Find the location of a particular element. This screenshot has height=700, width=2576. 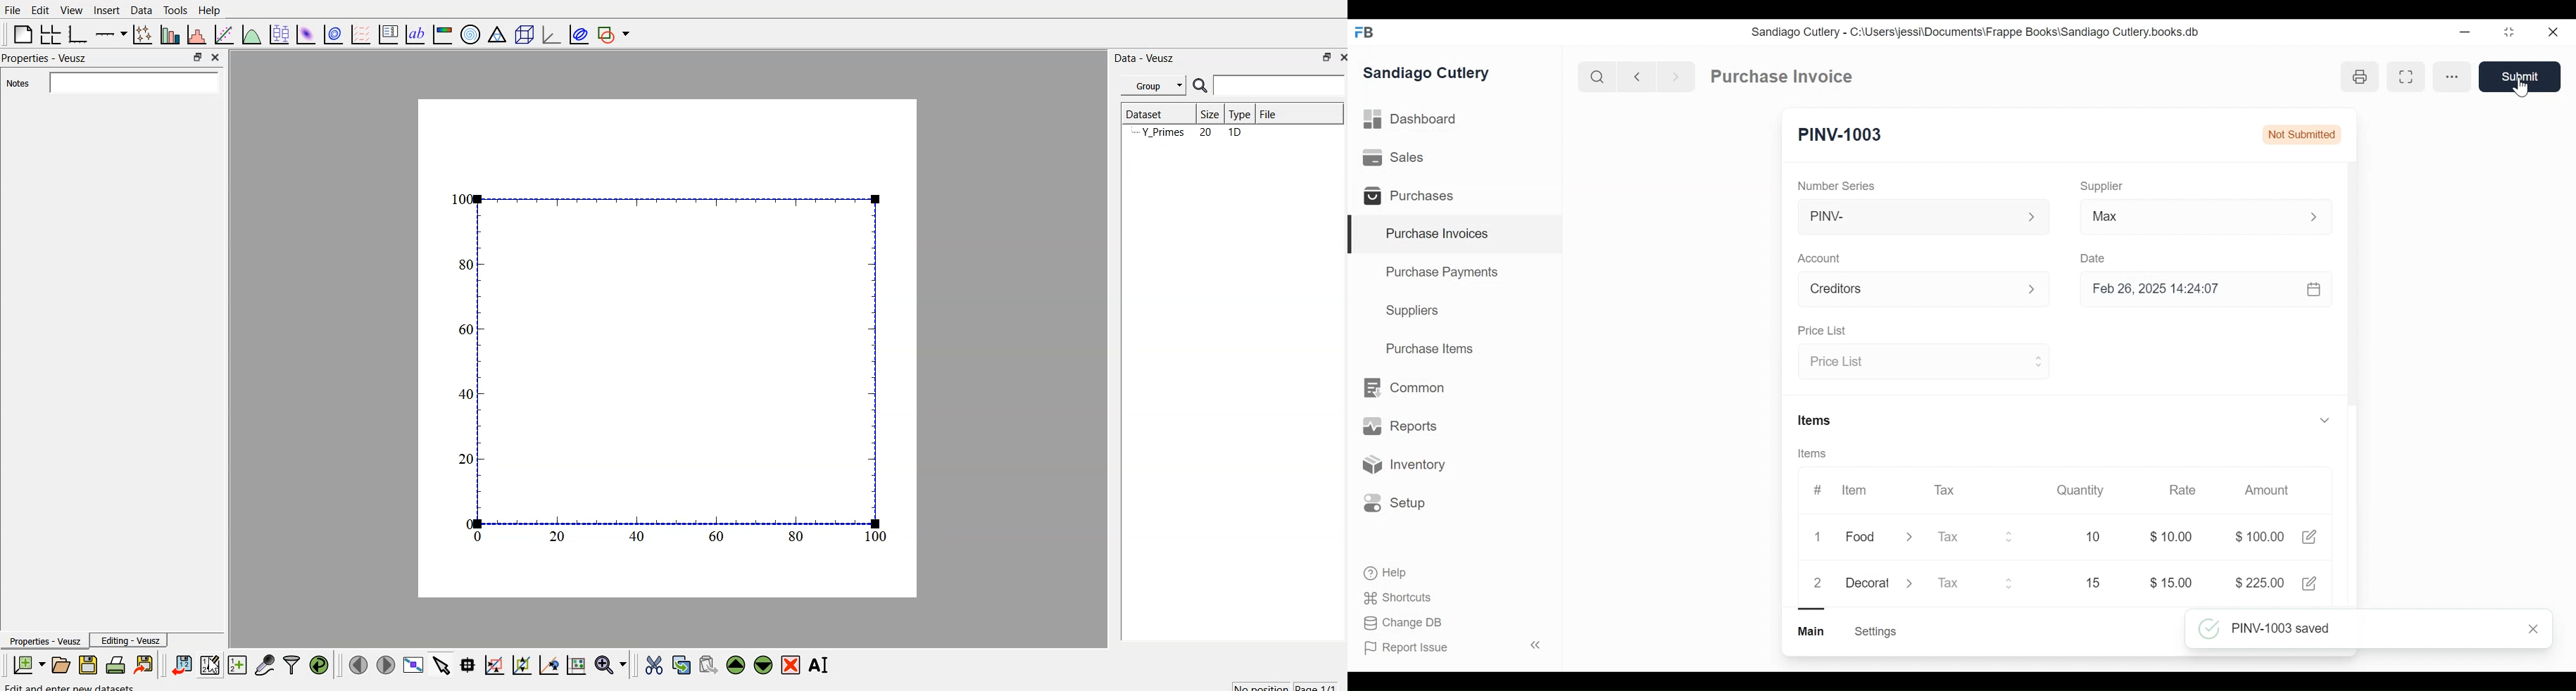

search bar is located at coordinates (1280, 85).